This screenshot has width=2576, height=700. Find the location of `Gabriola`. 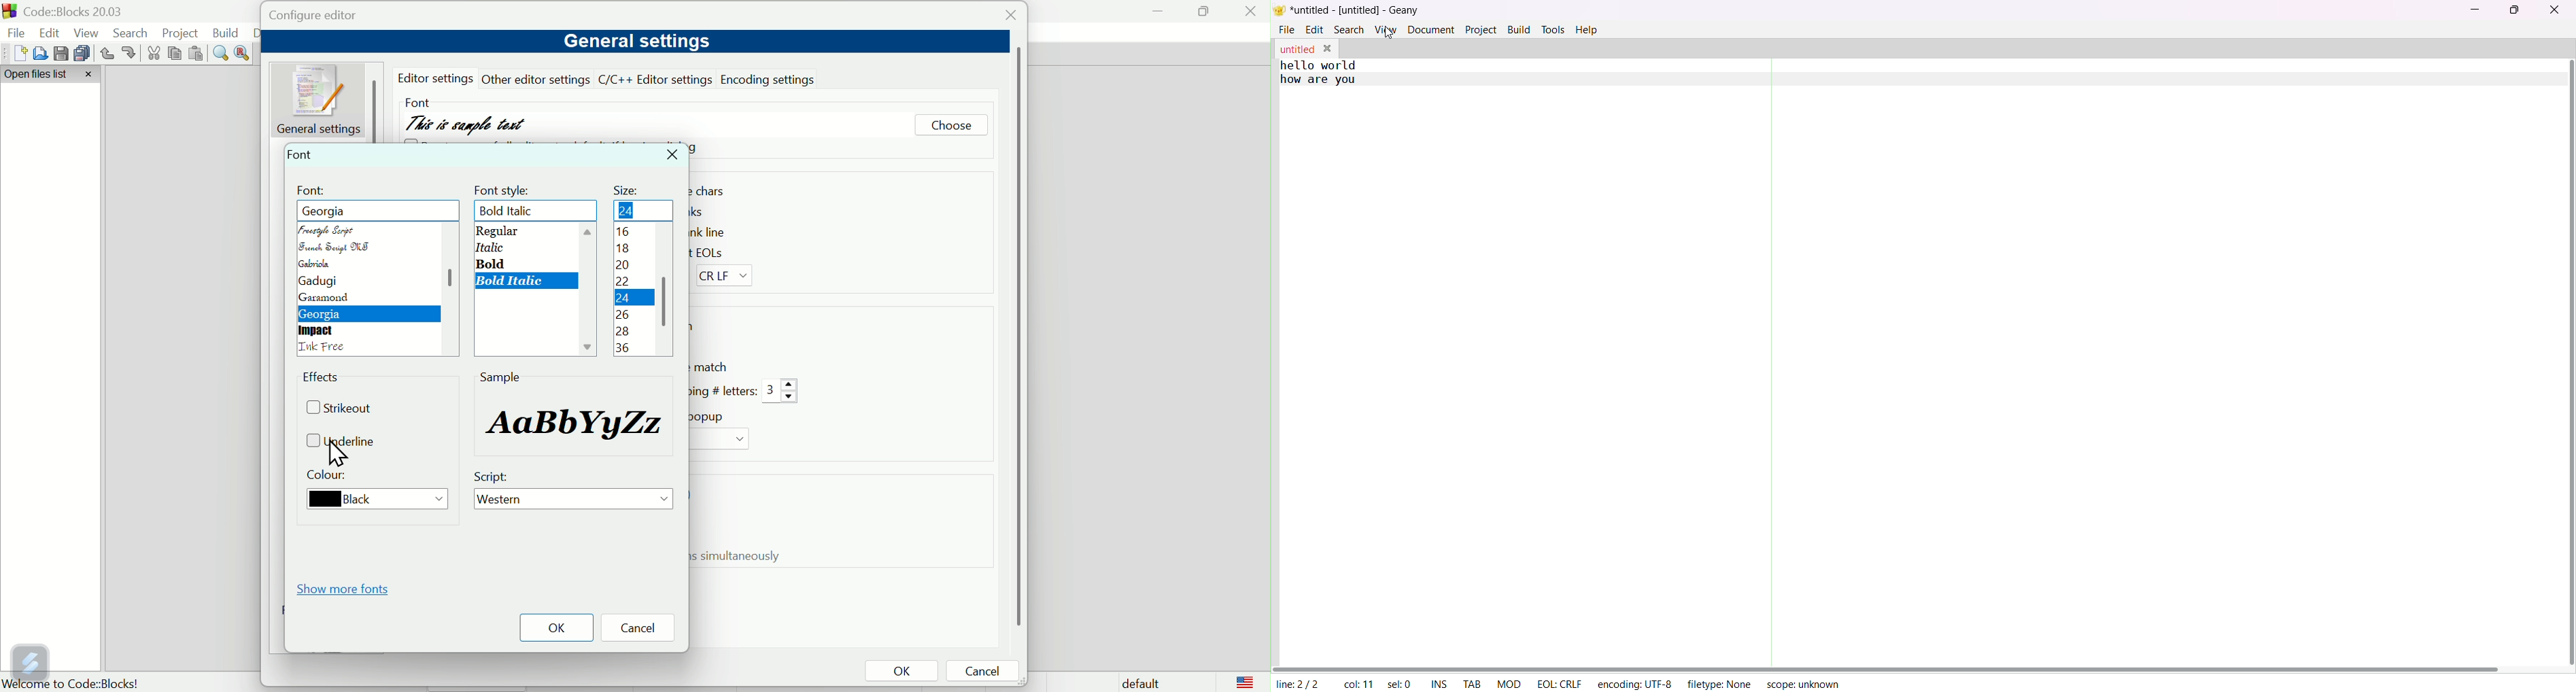

Gabriola is located at coordinates (320, 263).